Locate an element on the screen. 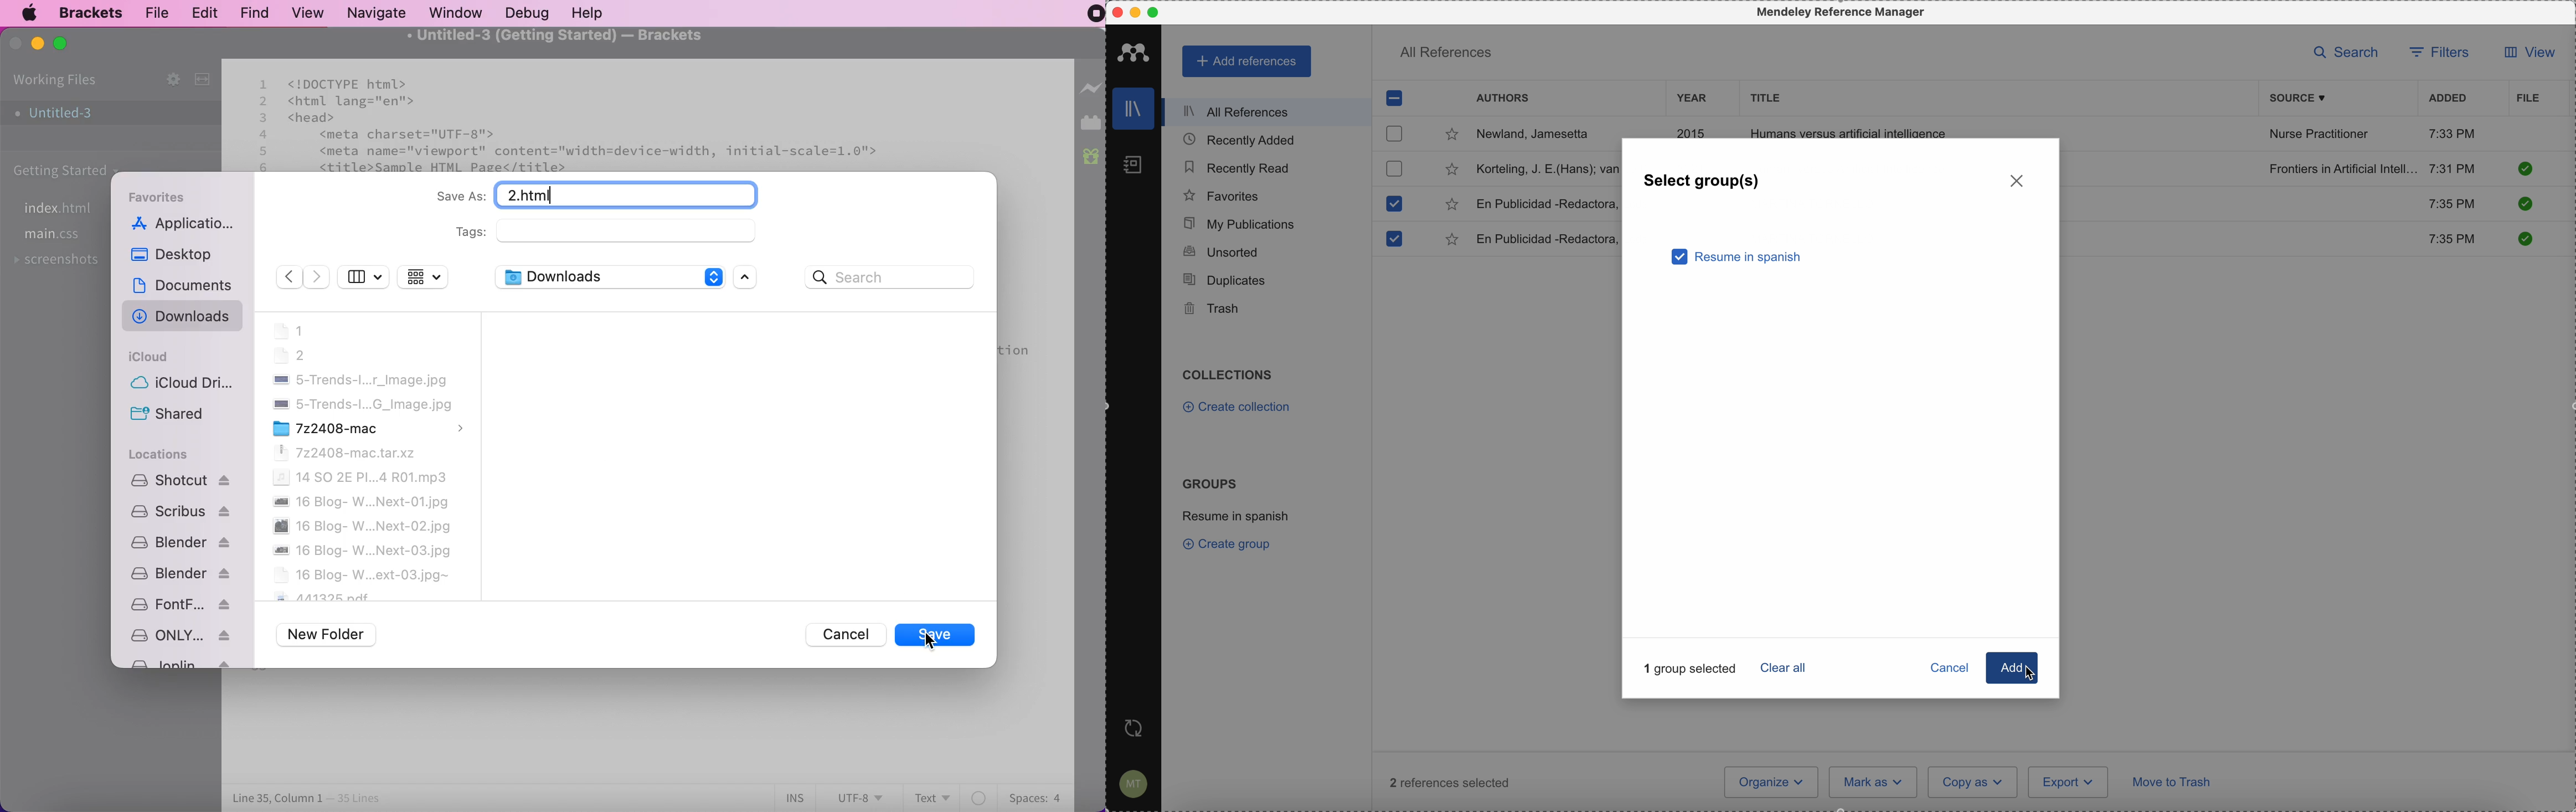 This screenshot has width=2576, height=812. new builds of bracket available is located at coordinates (1089, 155).